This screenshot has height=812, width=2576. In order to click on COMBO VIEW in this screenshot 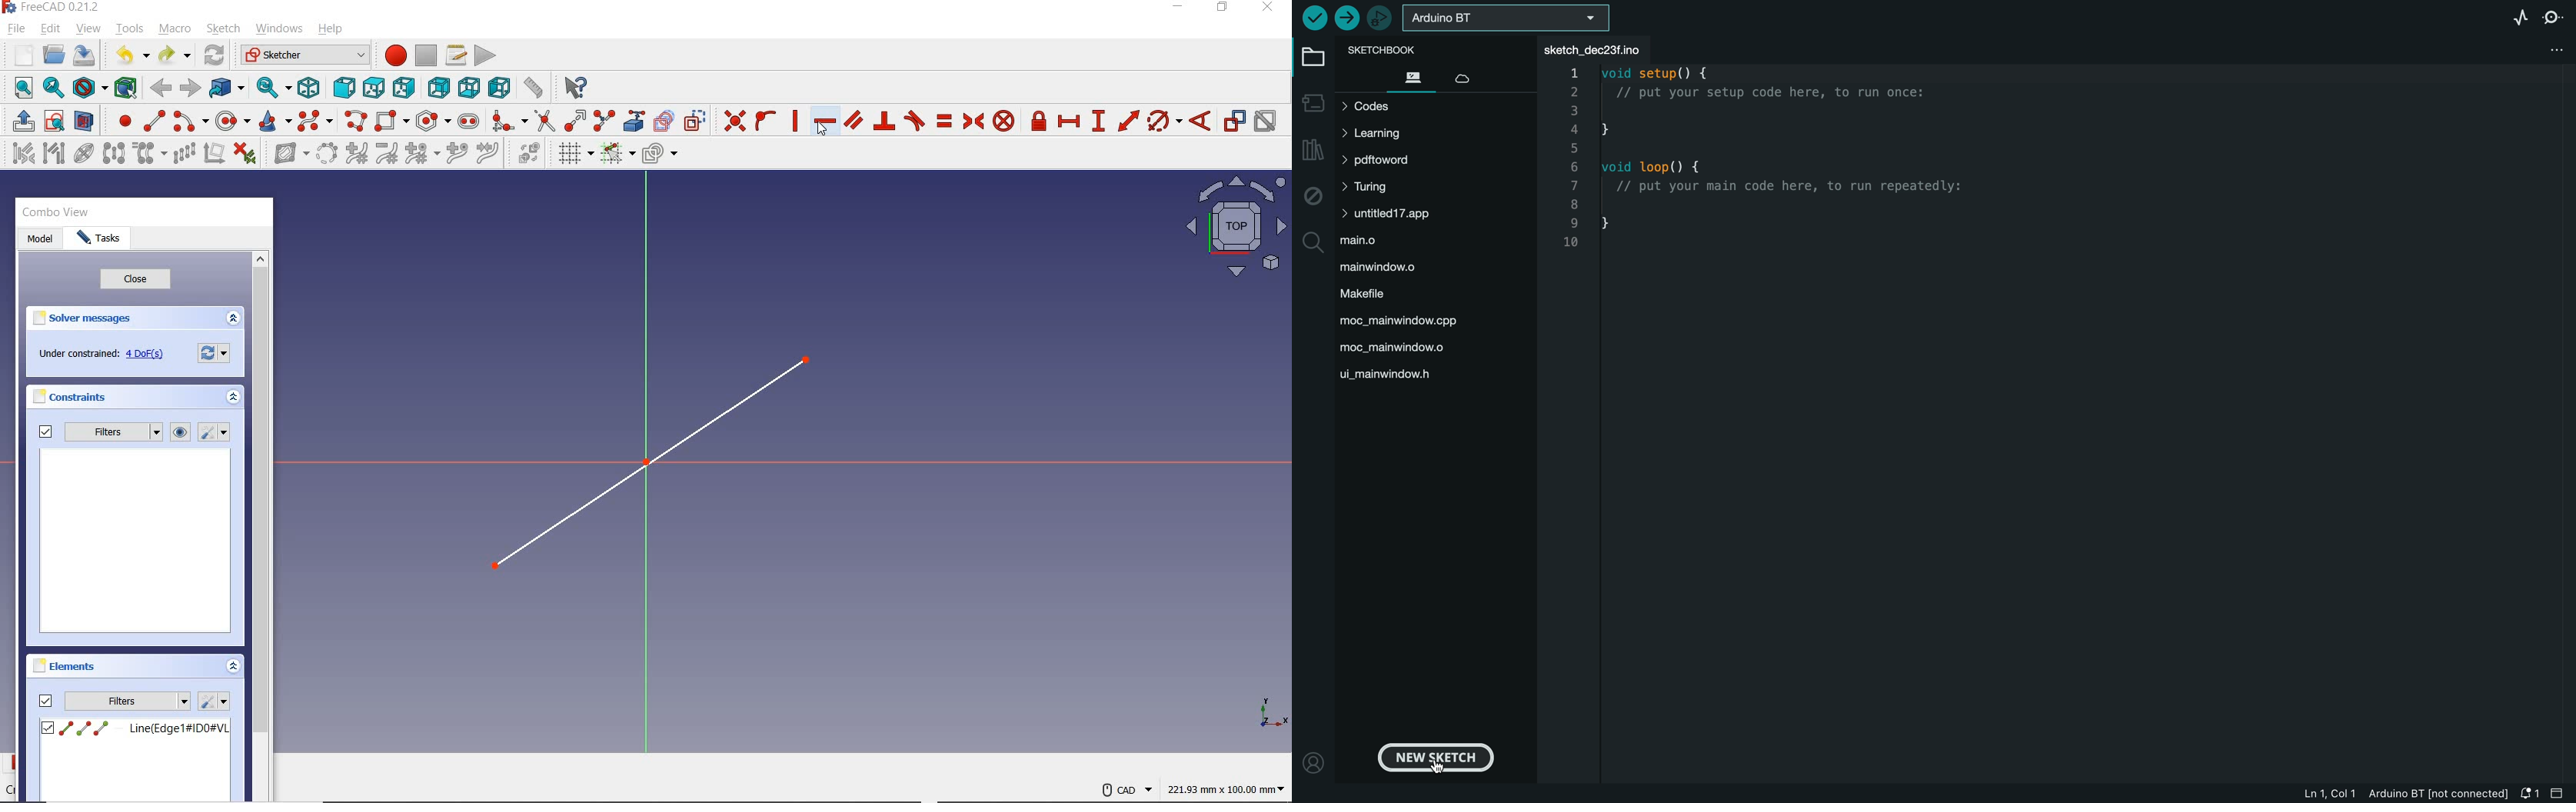, I will do `click(58, 213)`.